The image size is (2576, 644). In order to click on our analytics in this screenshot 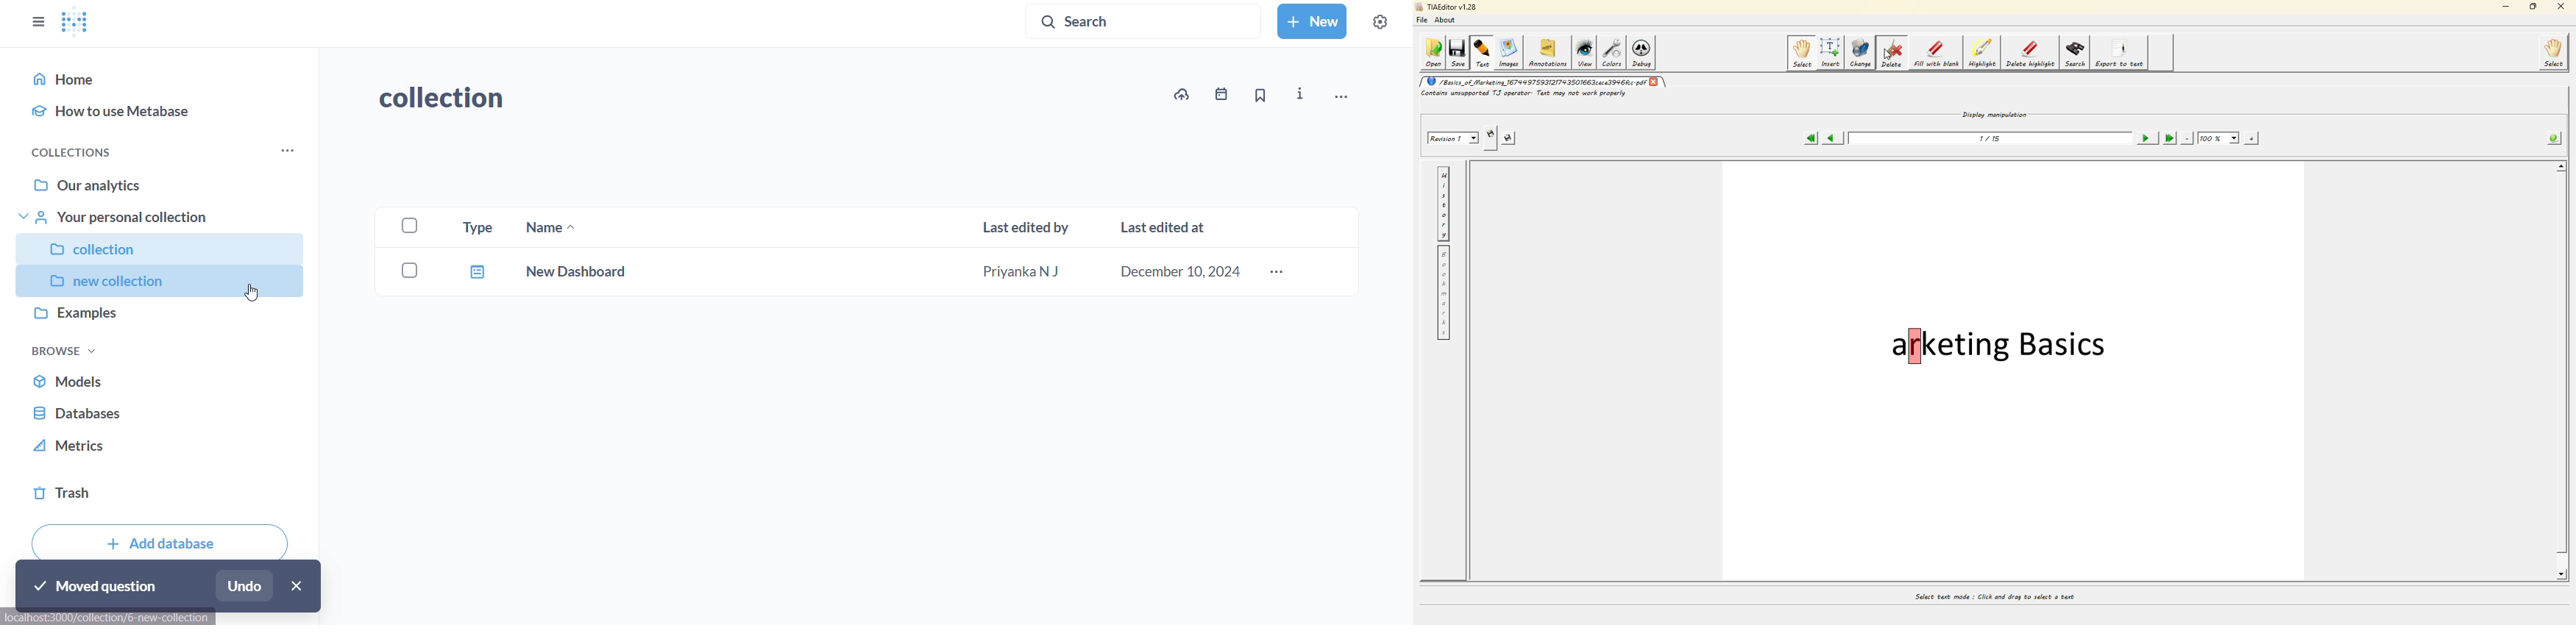, I will do `click(163, 182)`.